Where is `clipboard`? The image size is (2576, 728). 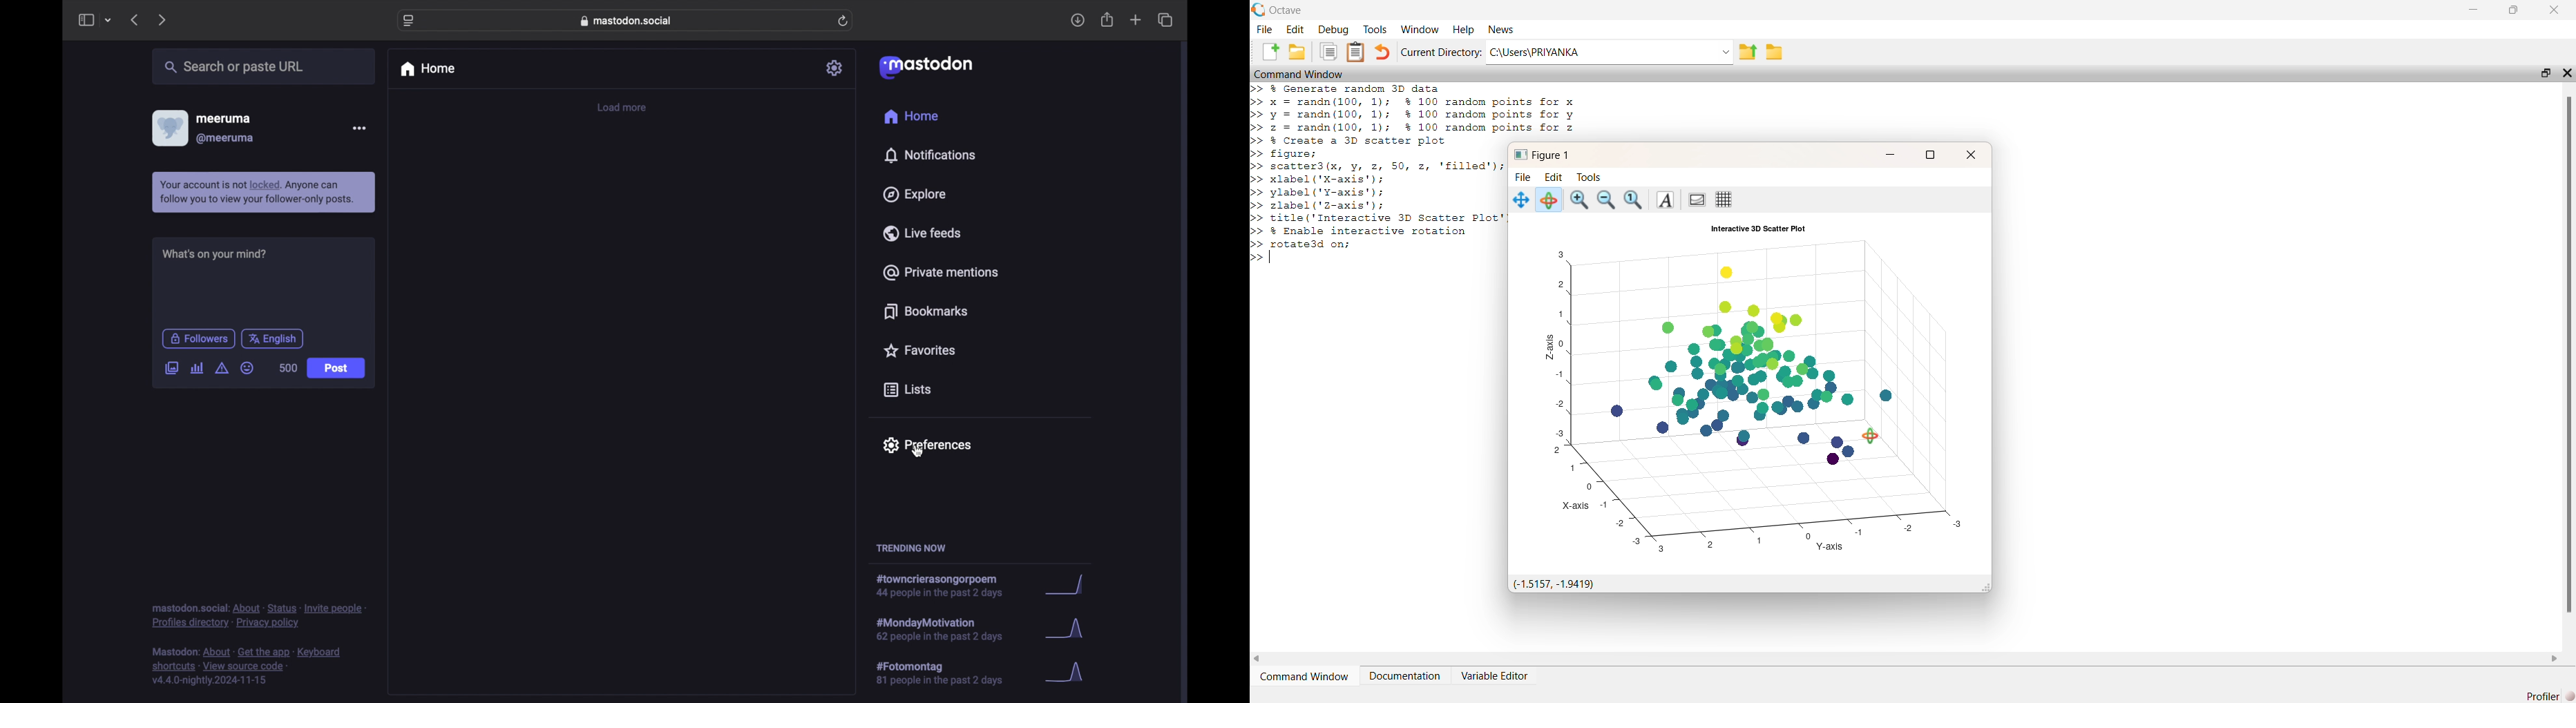
clipboard is located at coordinates (1328, 51).